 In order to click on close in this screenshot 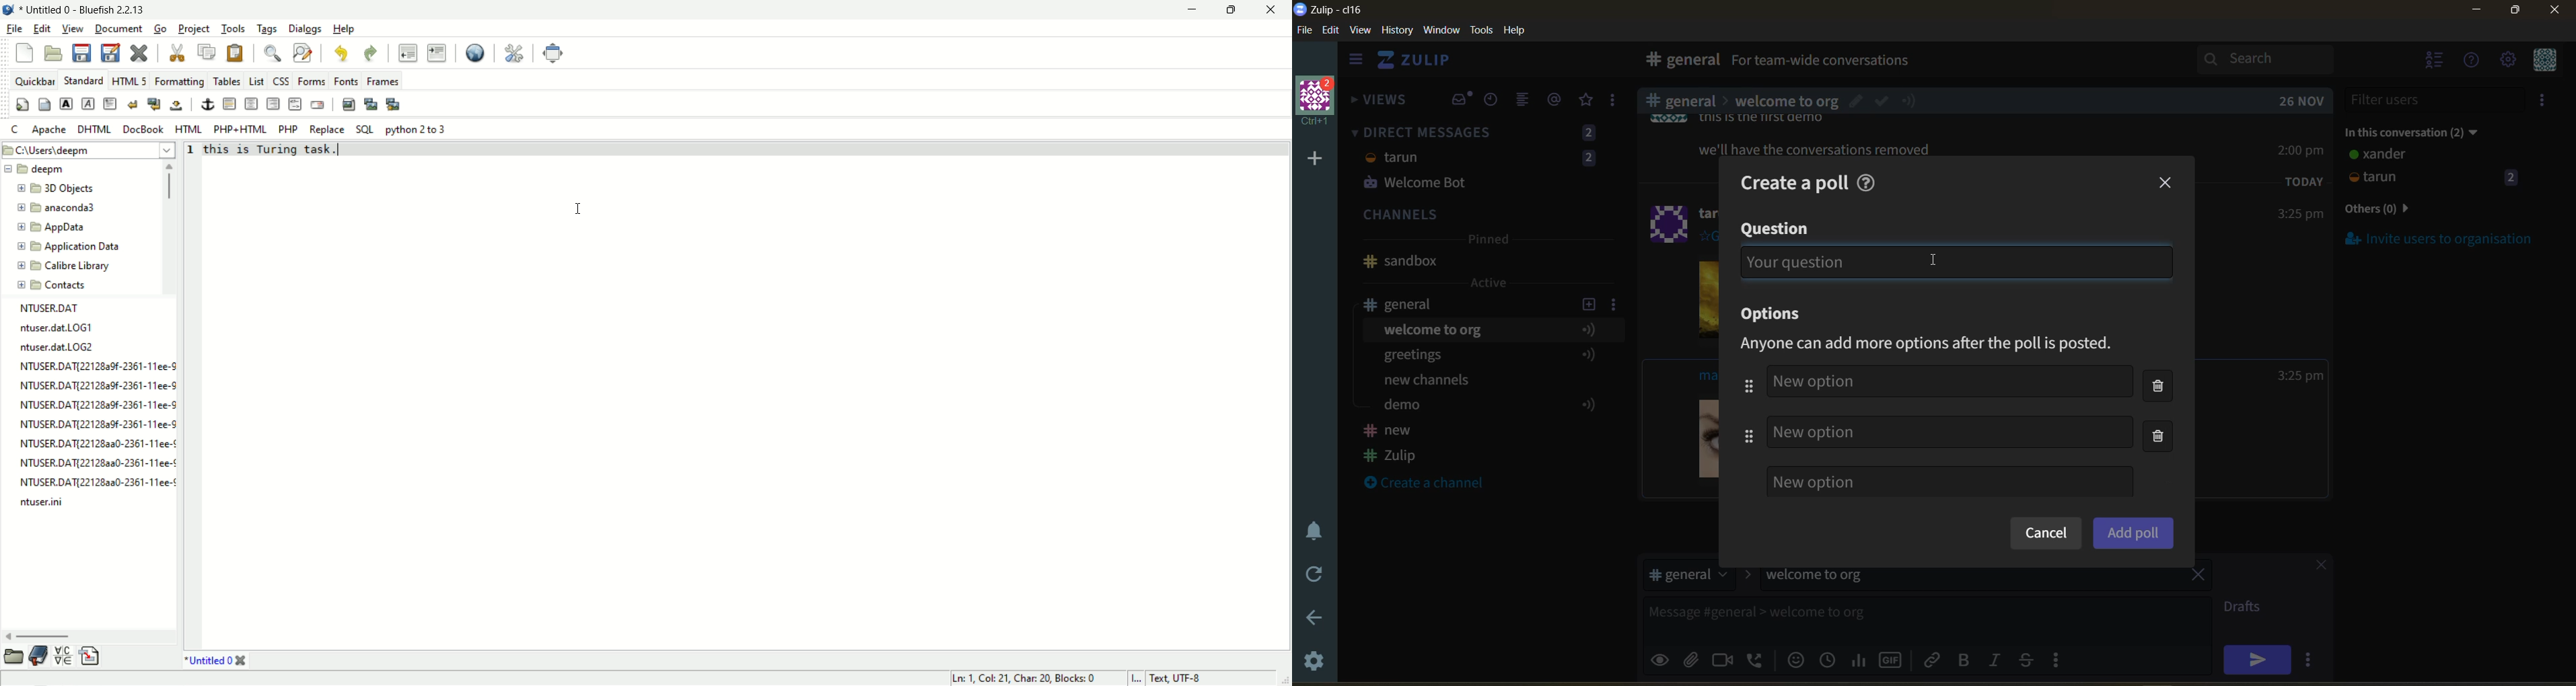, I will do `click(141, 54)`.